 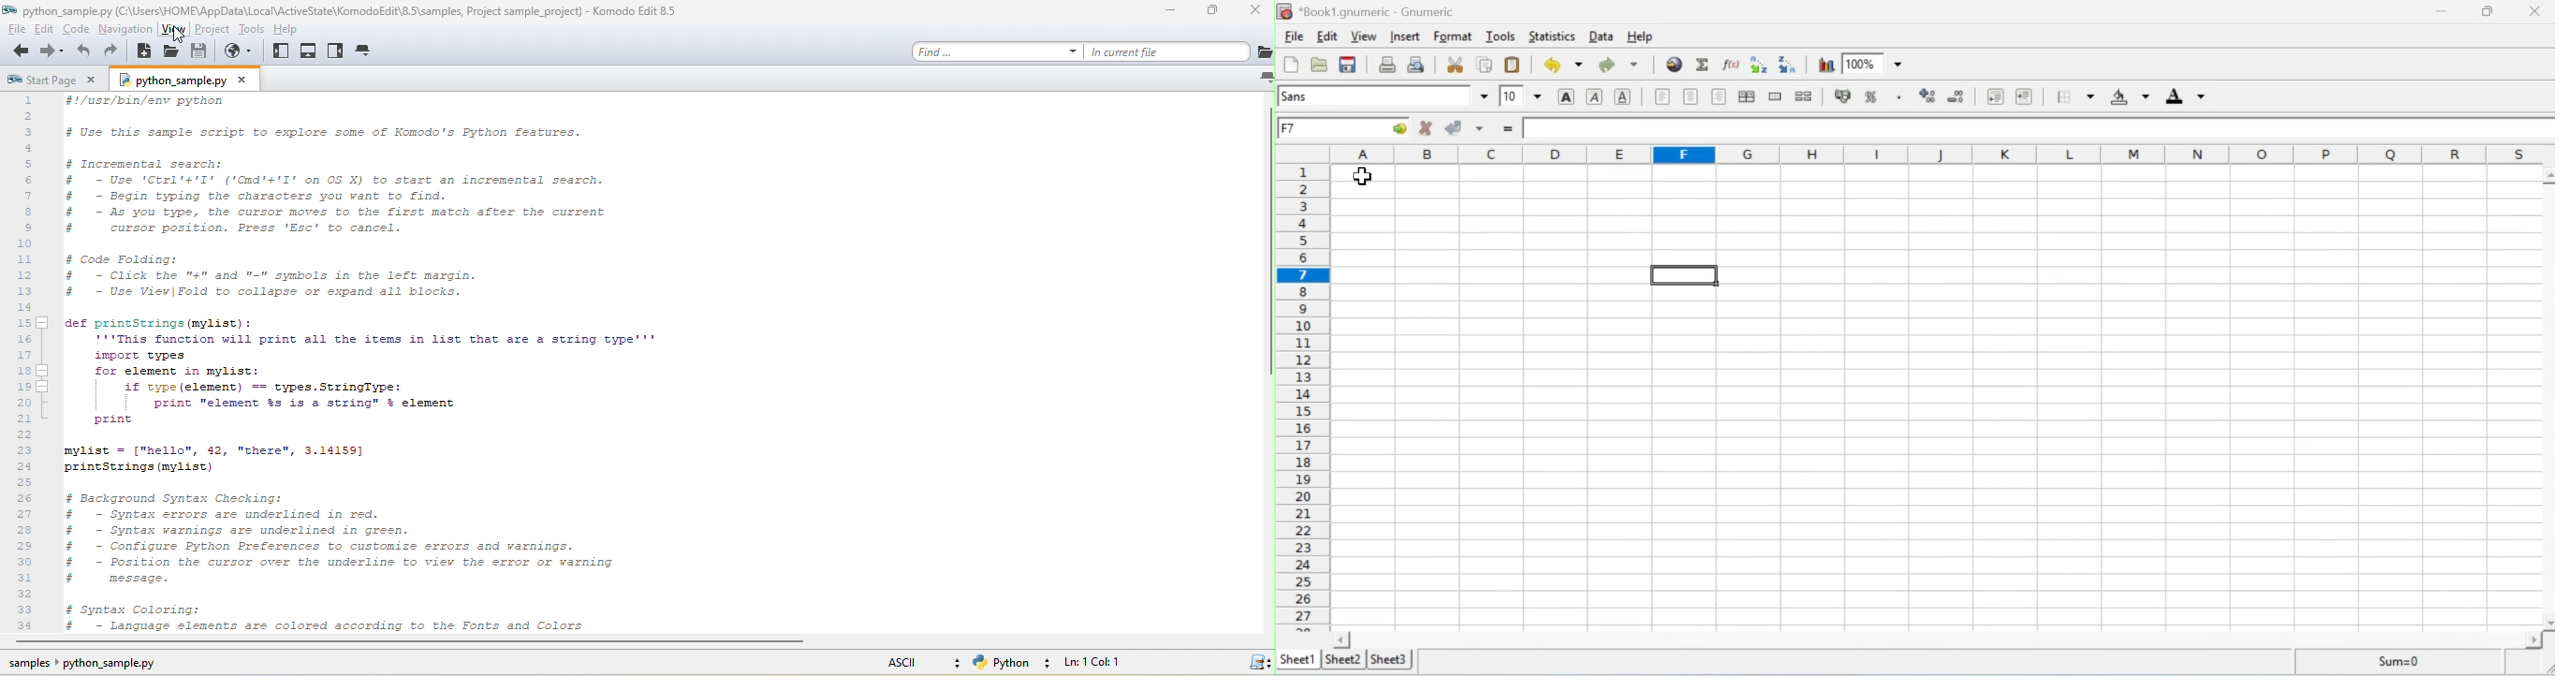 I want to click on Accept change, so click(x=1463, y=128).